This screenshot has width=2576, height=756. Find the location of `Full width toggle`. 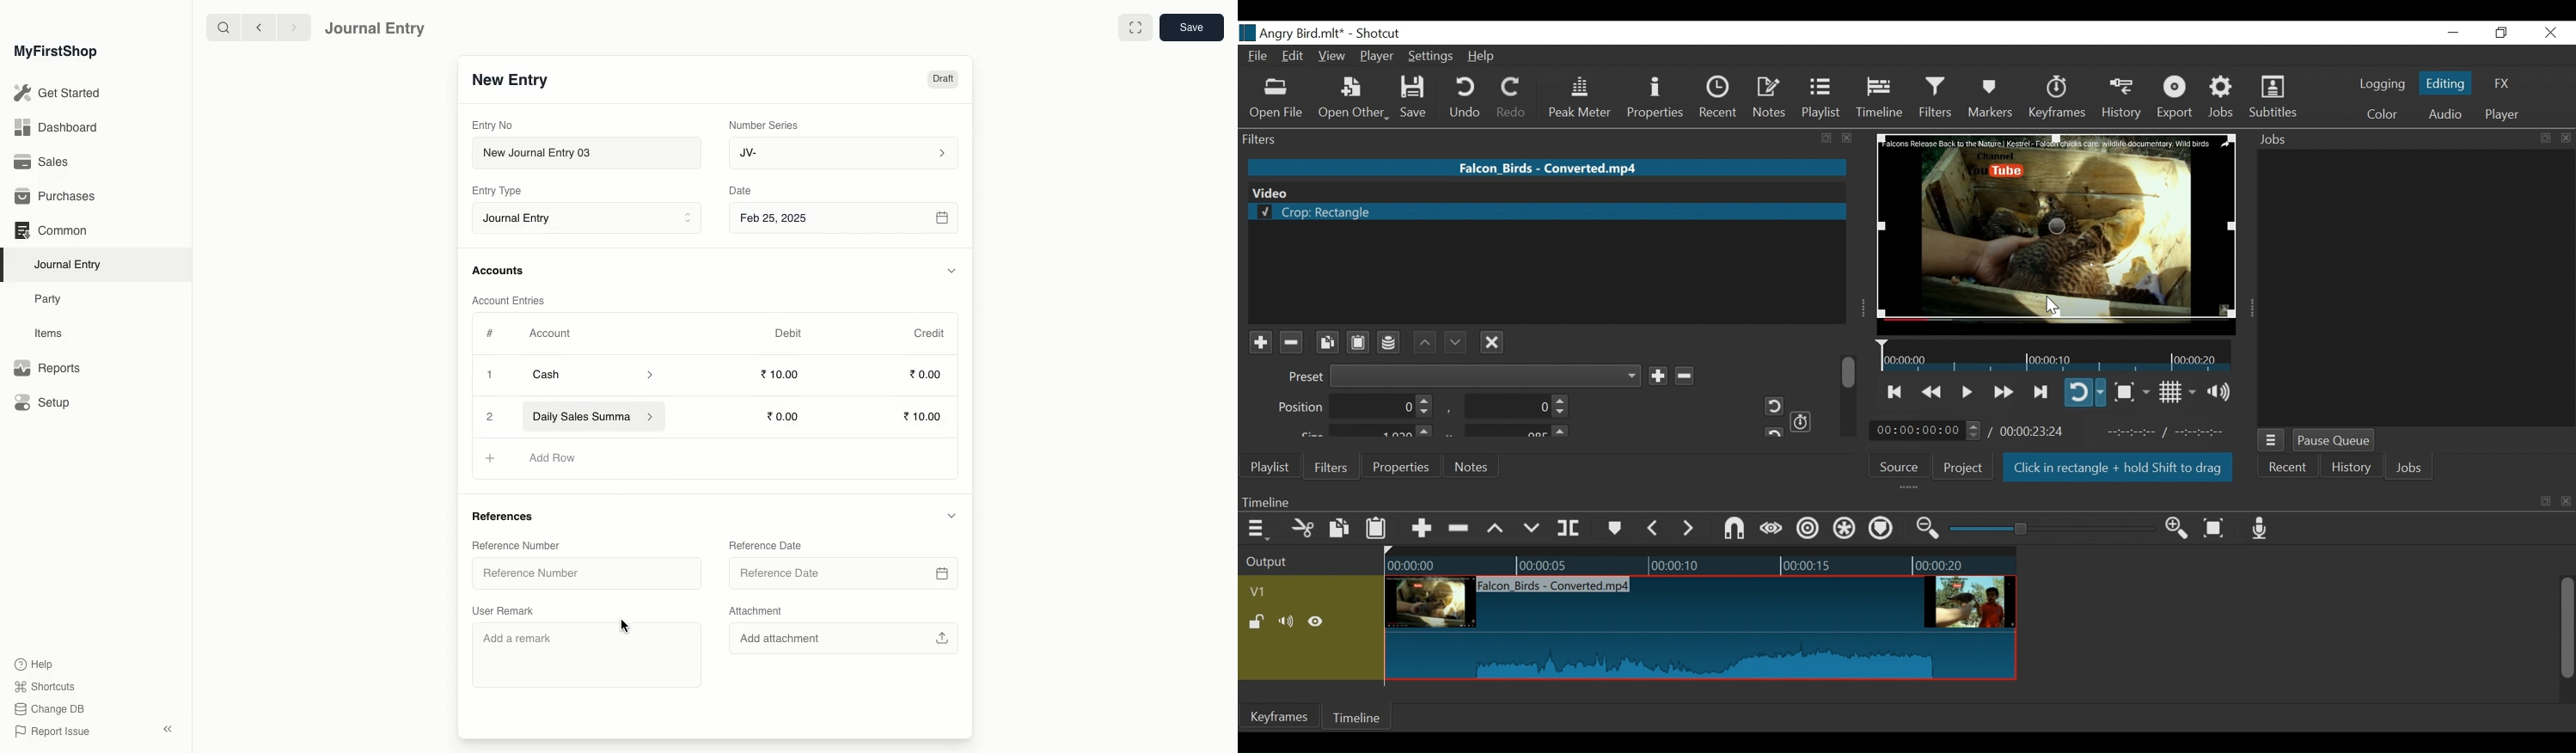

Full width toggle is located at coordinates (1134, 28).